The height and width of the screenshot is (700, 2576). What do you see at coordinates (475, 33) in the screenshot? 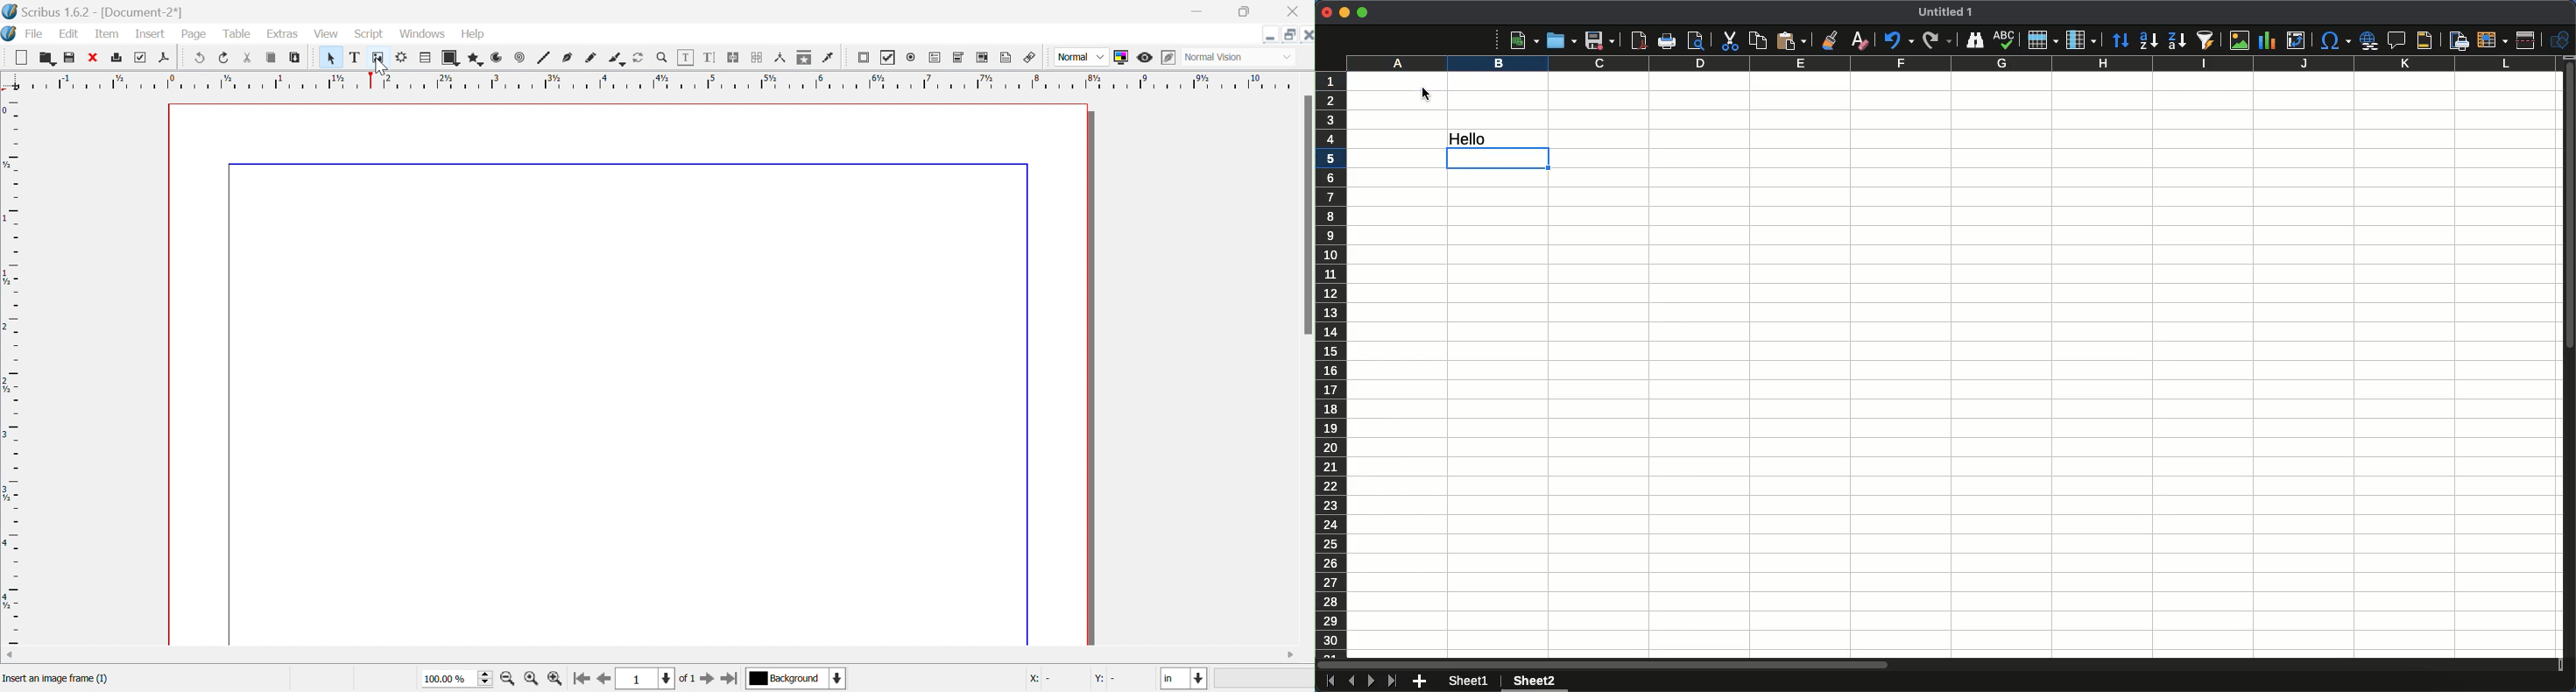
I see `help` at bounding box center [475, 33].